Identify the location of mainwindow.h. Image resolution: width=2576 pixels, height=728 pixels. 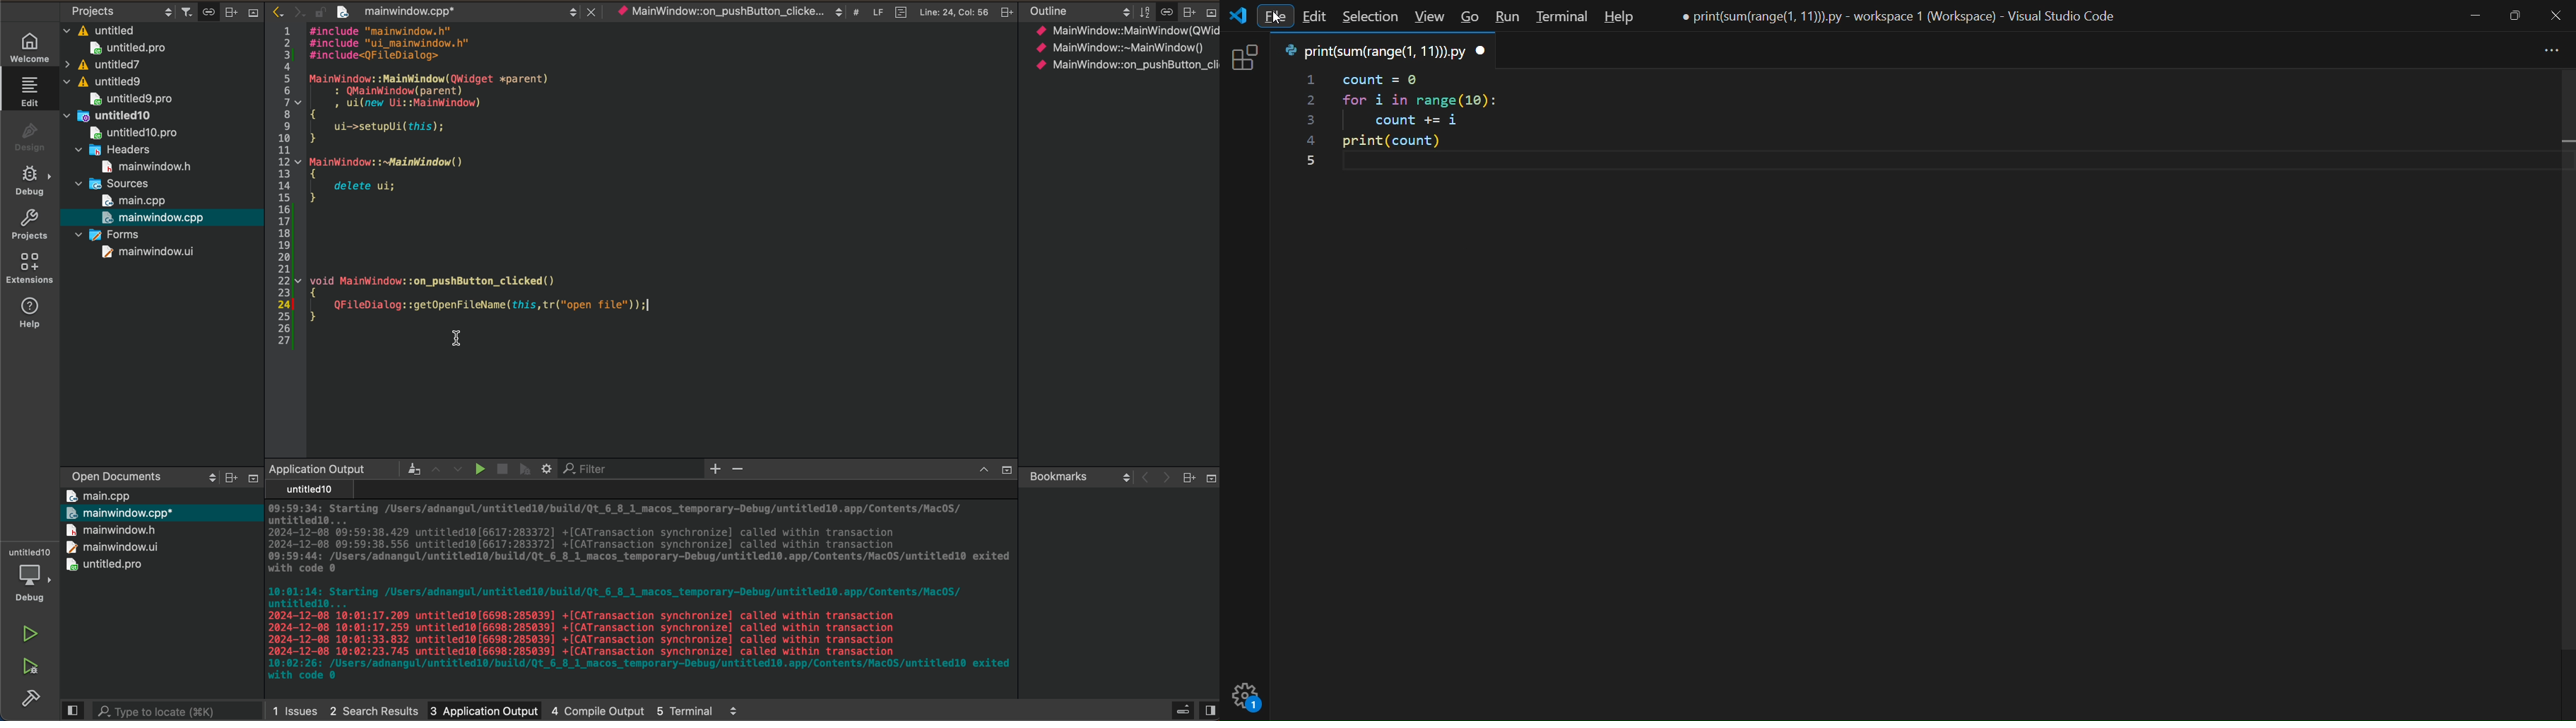
(111, 529).